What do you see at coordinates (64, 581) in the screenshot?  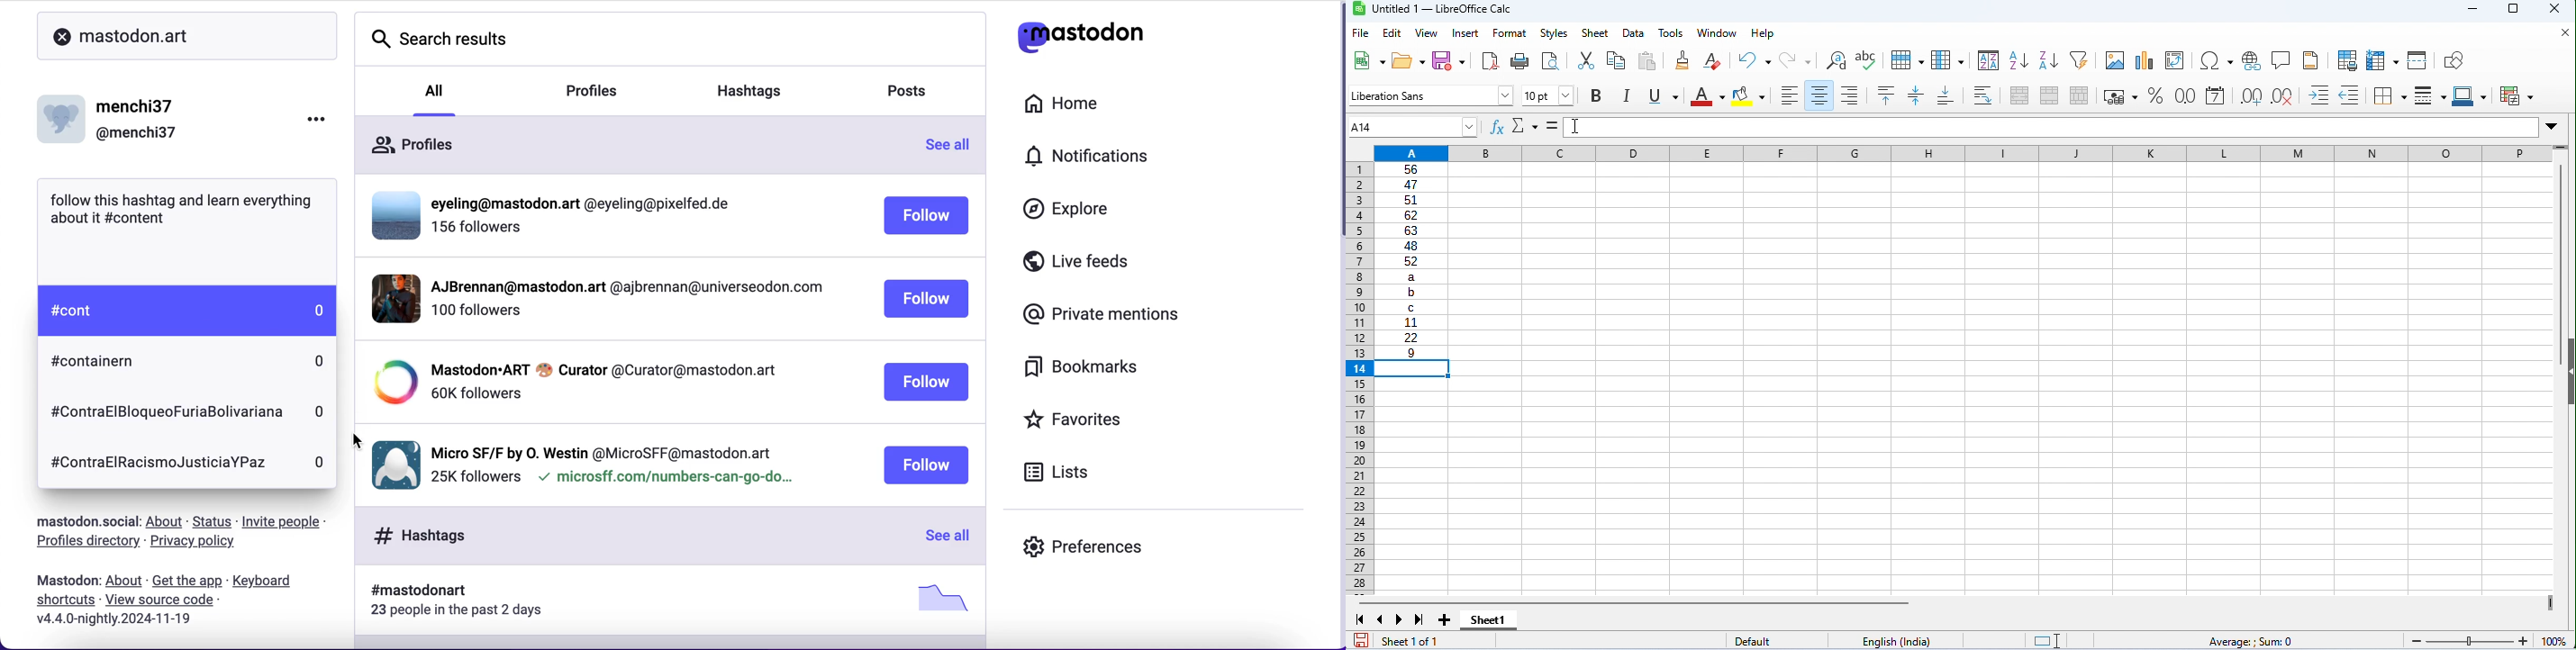 I see `mastodon` at bounding box center [64, 581].